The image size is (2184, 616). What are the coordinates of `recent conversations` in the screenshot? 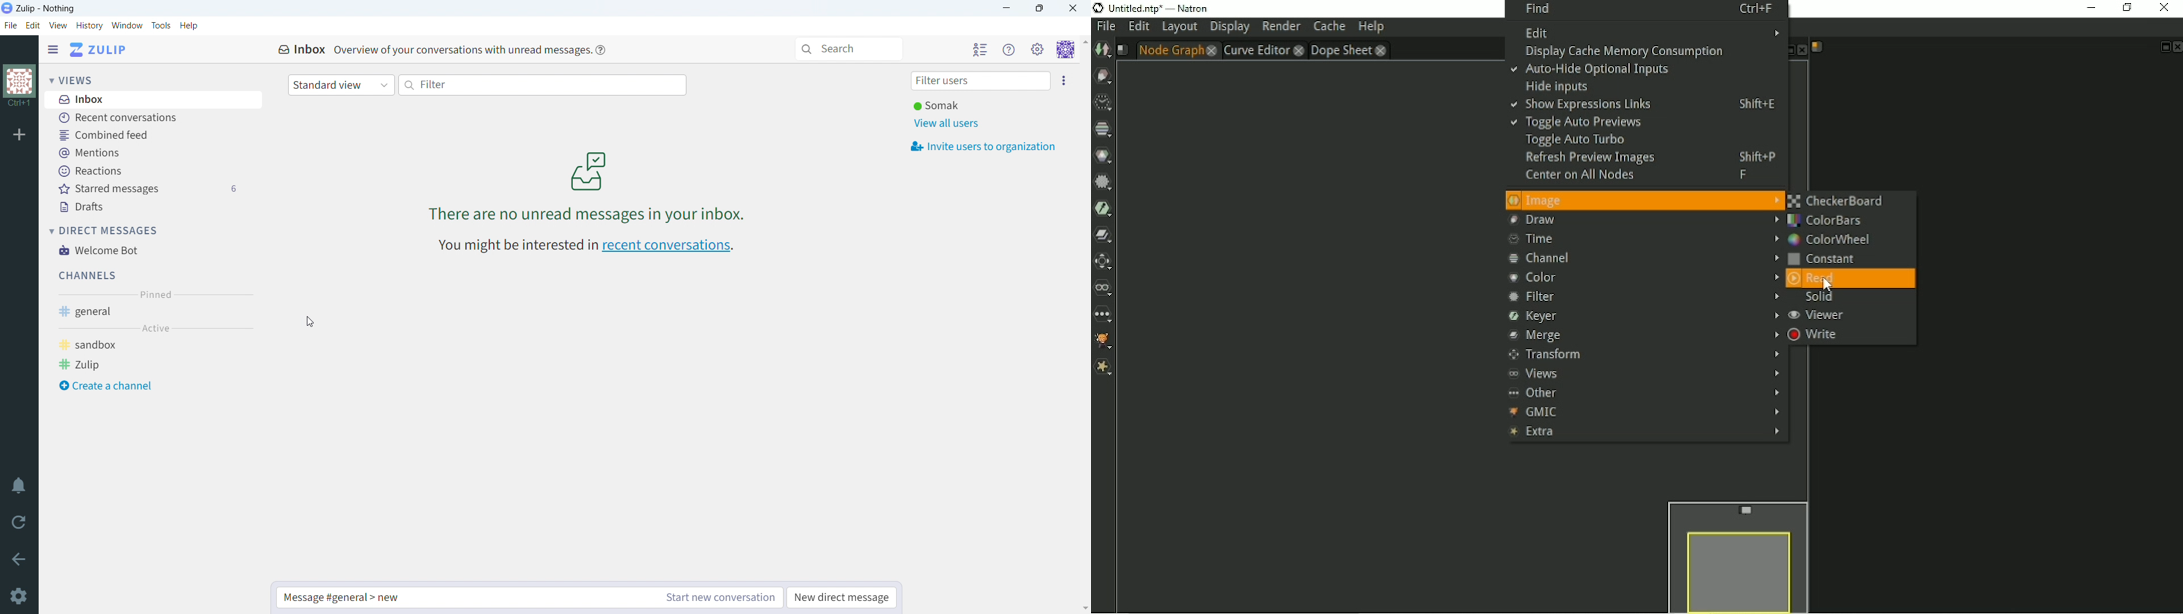 It's located at (669, 247).